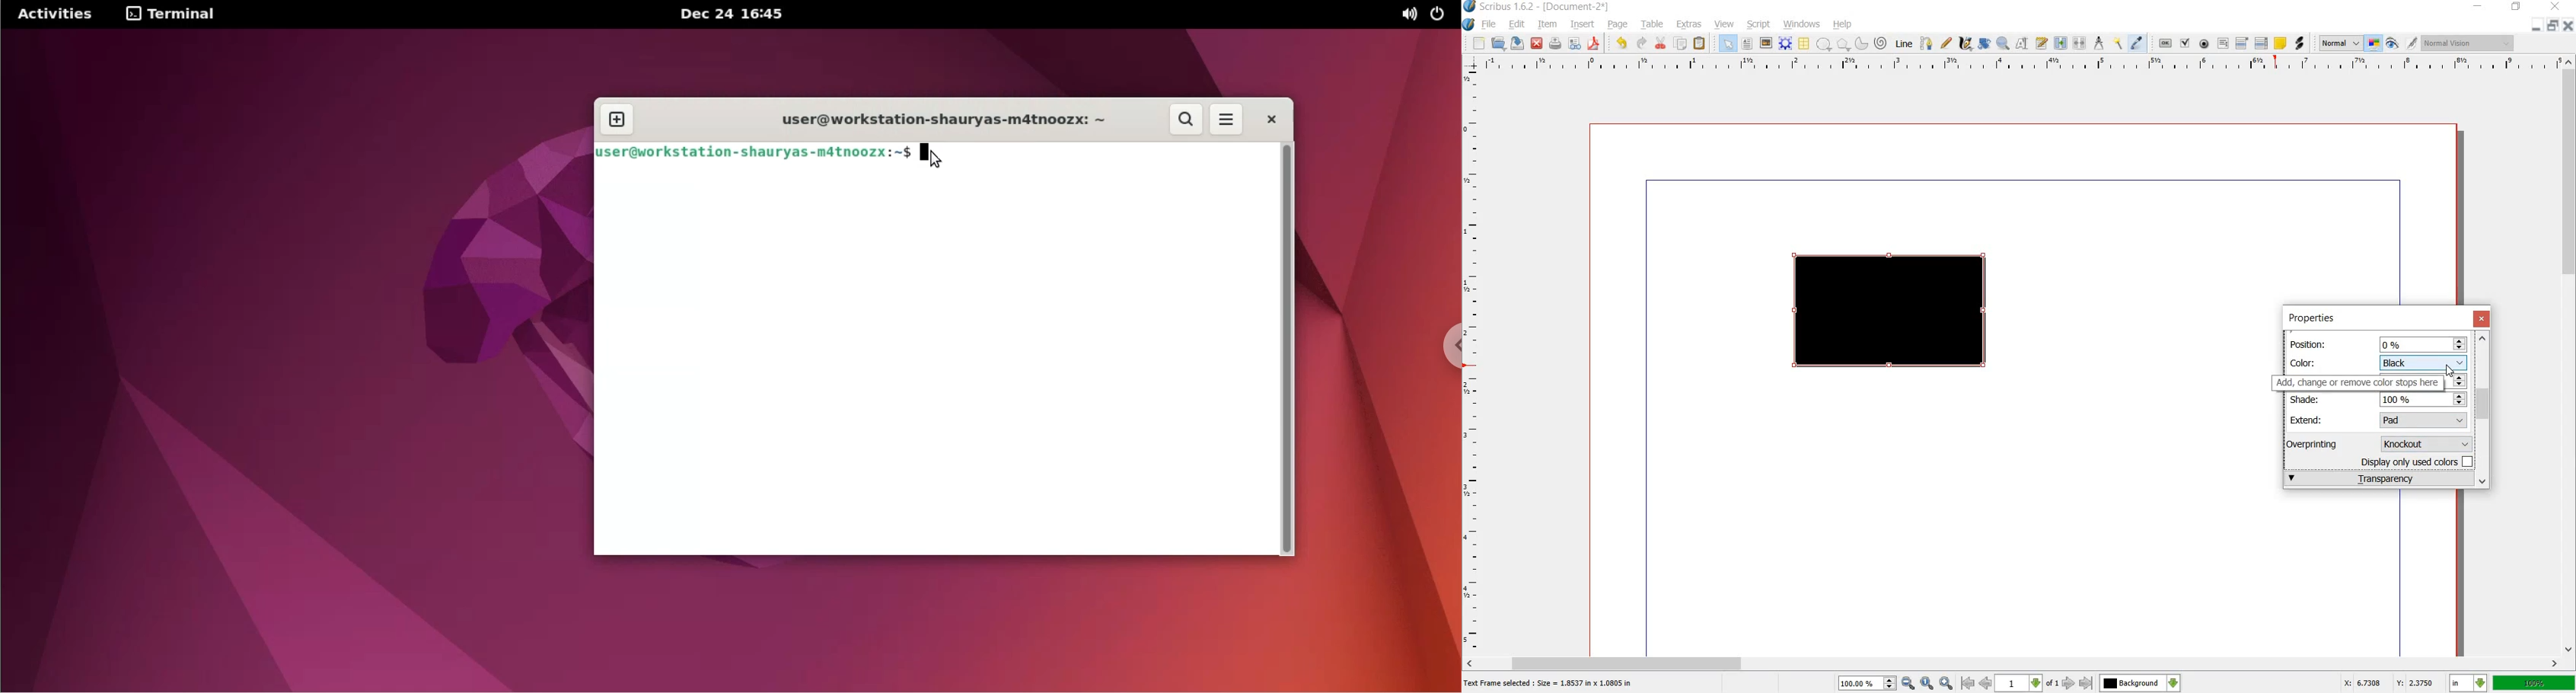 This screenshot has width=2576, height=700. What do you see at coordinates (2424, 400) in the screenshot?
I see `100%` at bounding box center [2424, 400].